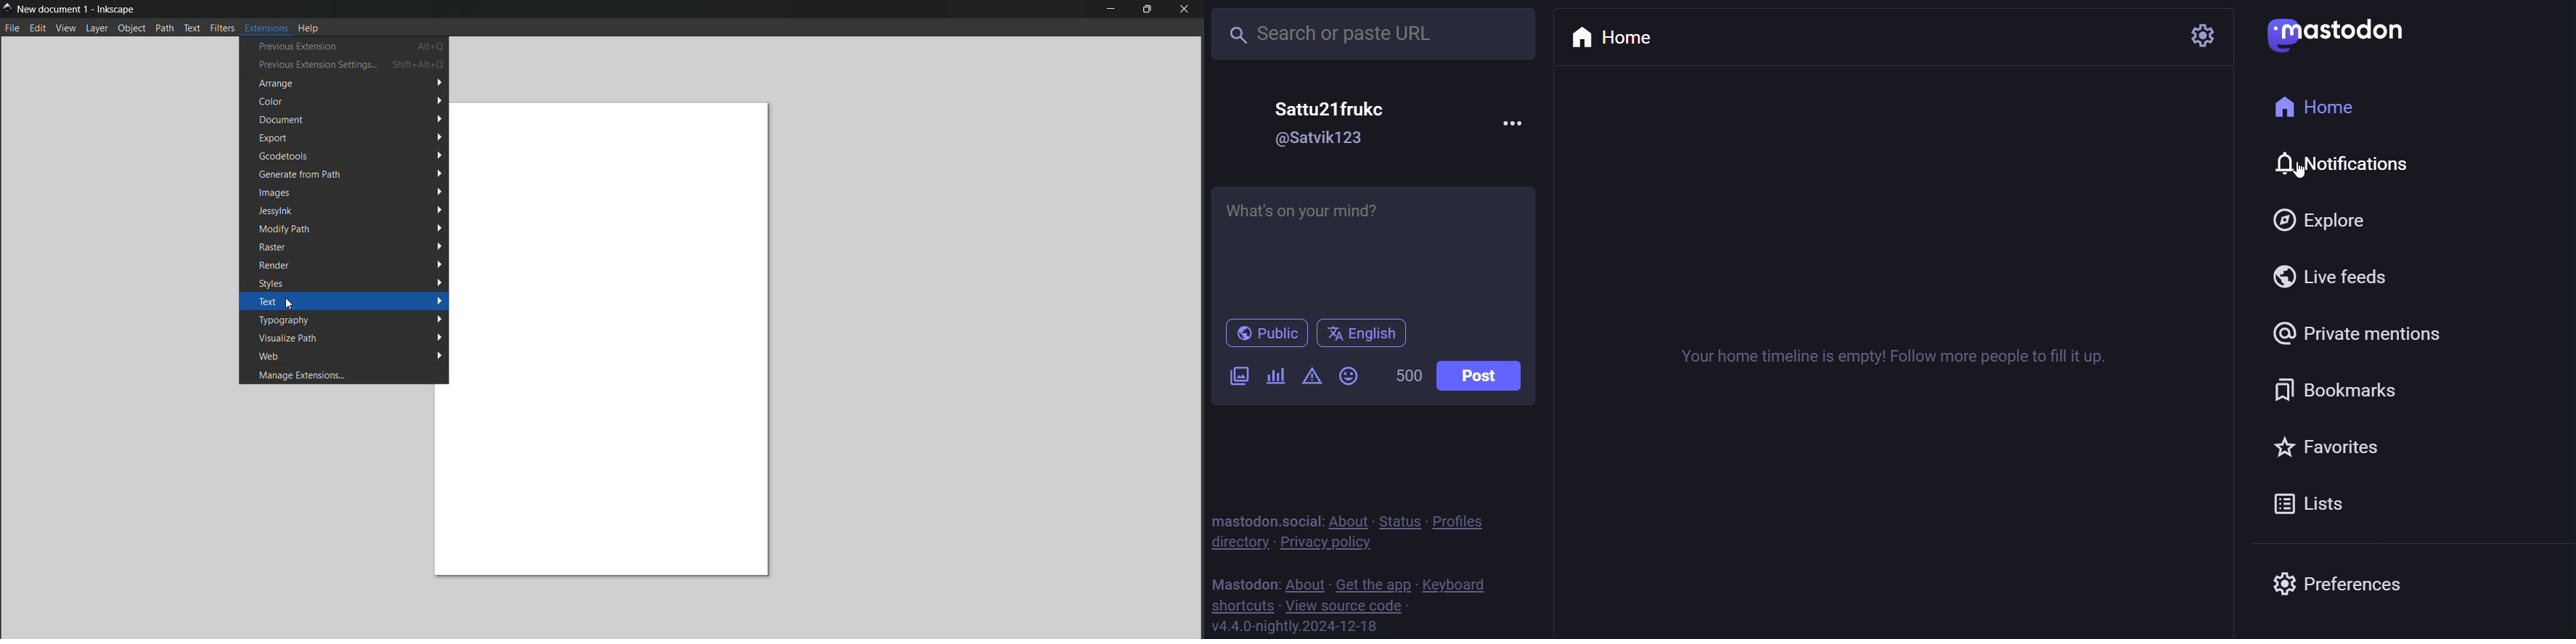 The image size is (2576, 644). I want to click on export, so click(349, 137).